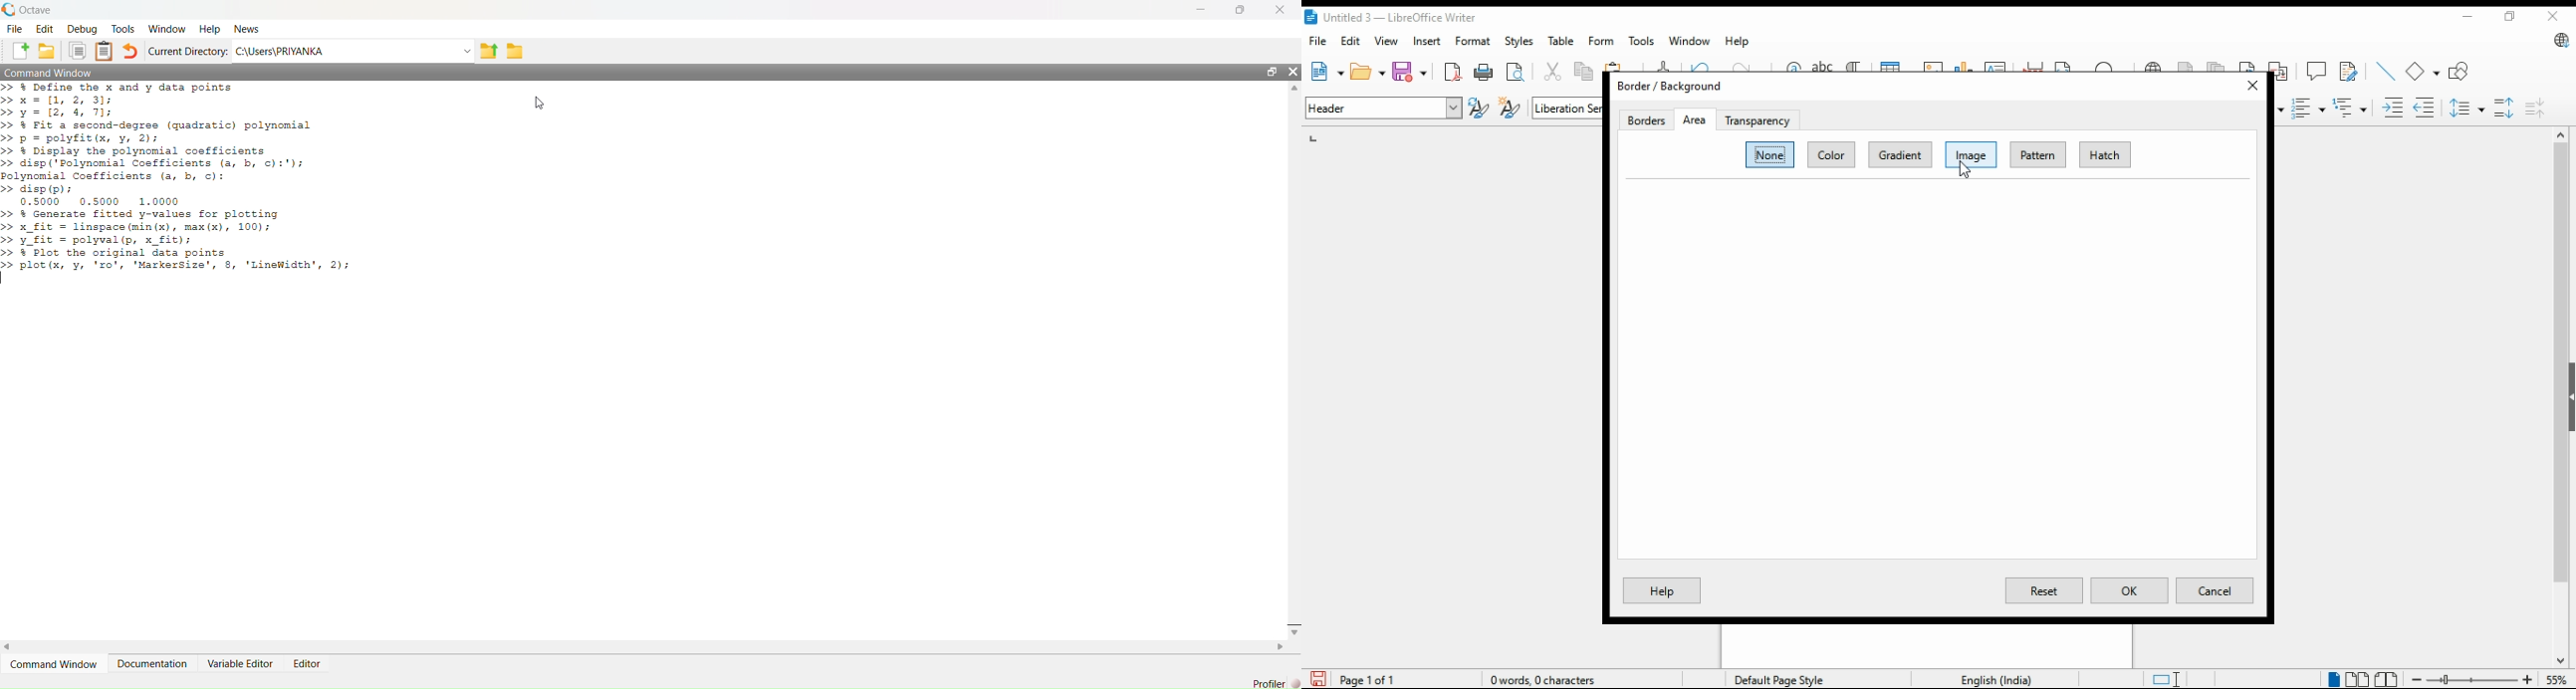  Describe the element at coordinates (2387, 680) in the screenshot. I see `book view` at that location.